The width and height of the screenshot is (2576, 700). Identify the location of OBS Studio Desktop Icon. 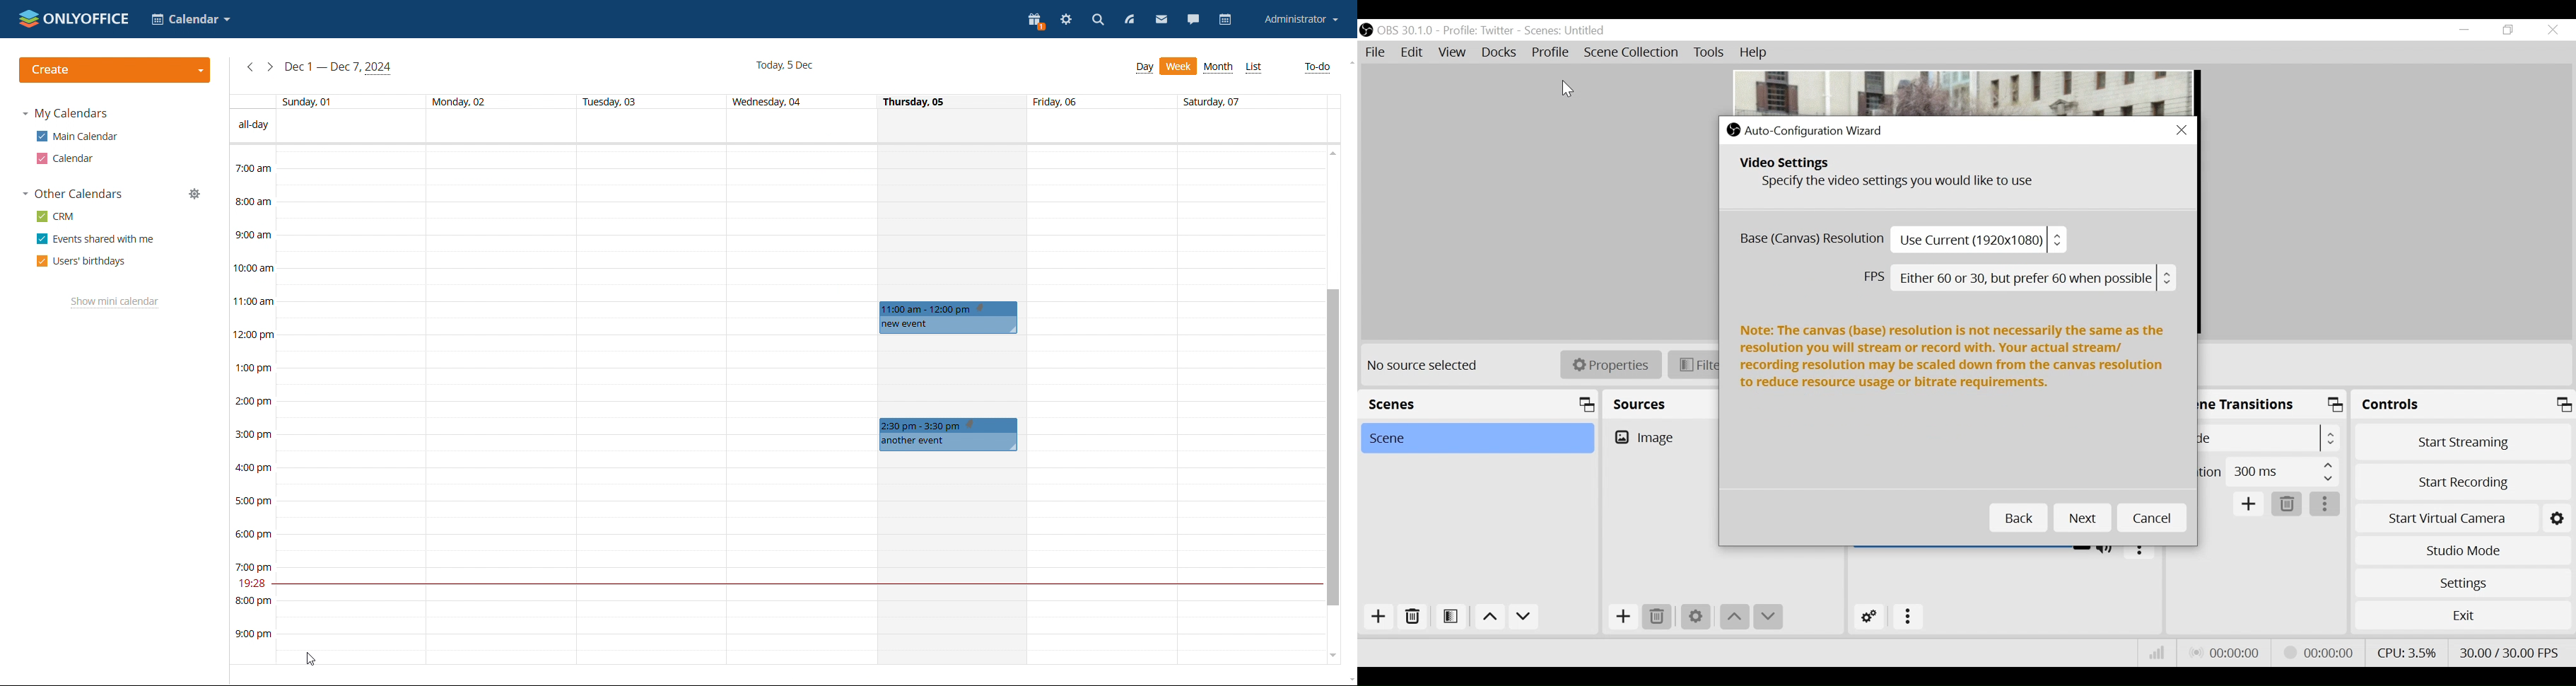
(1367, 29).